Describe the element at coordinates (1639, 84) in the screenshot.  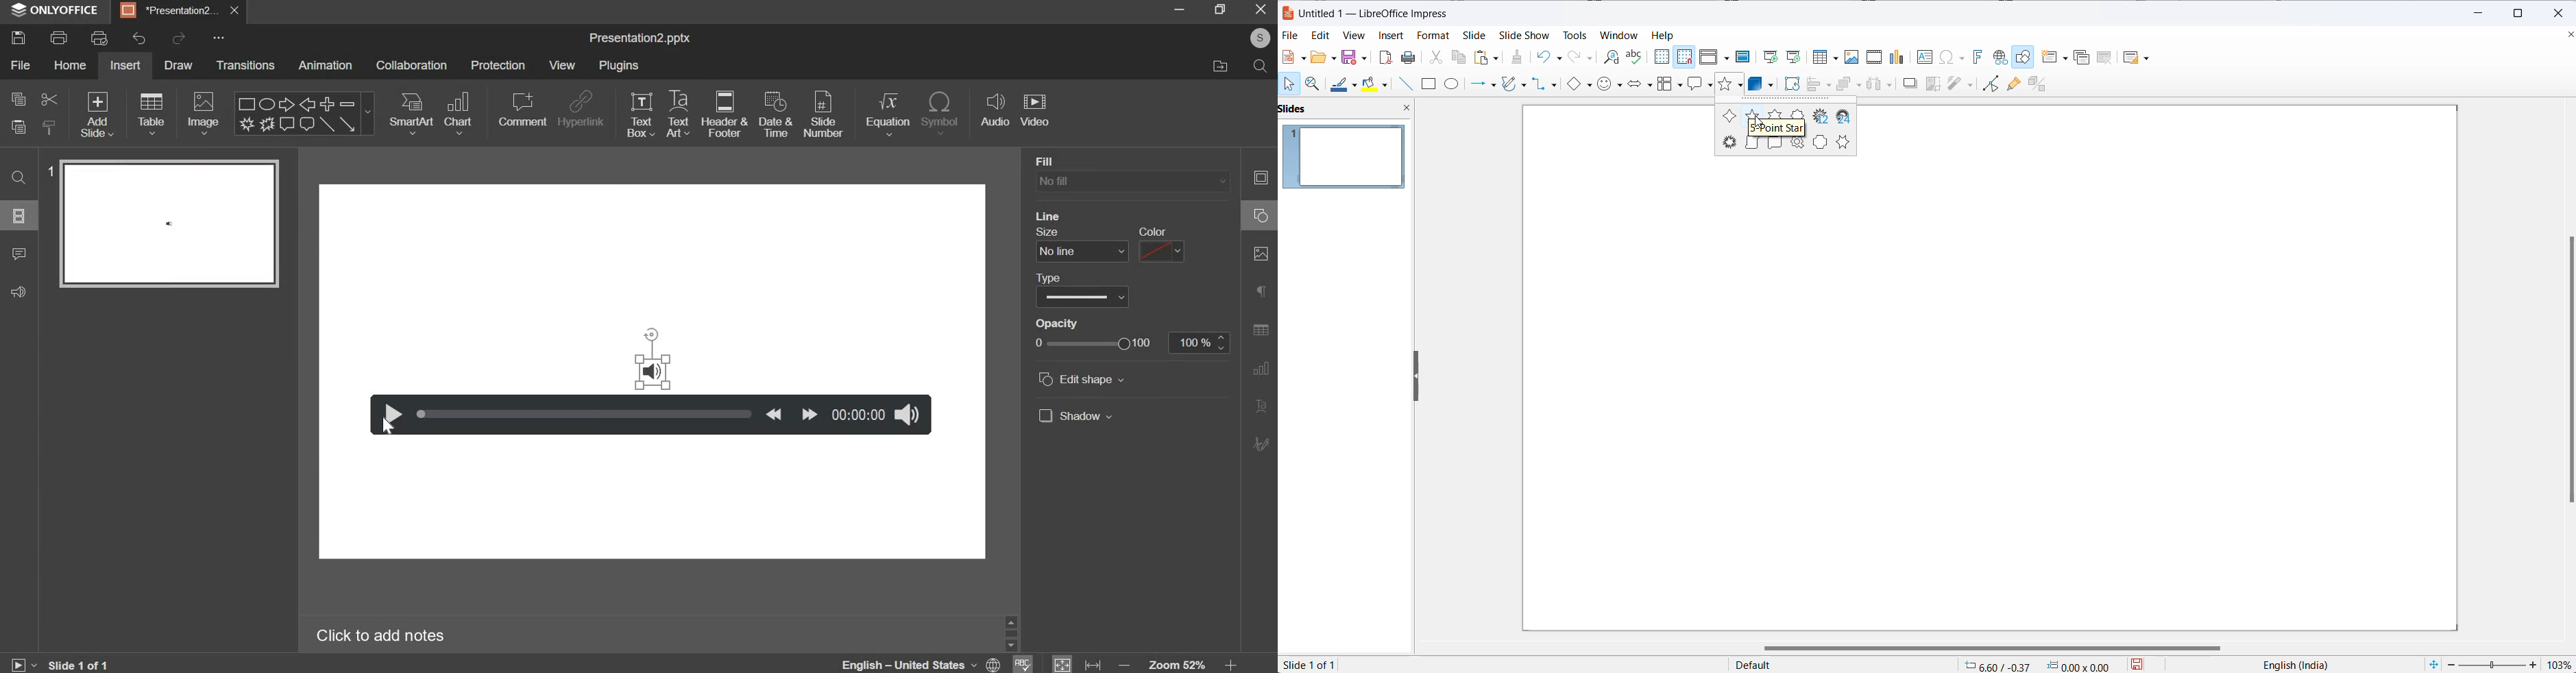
I see `block arrows` at that location.